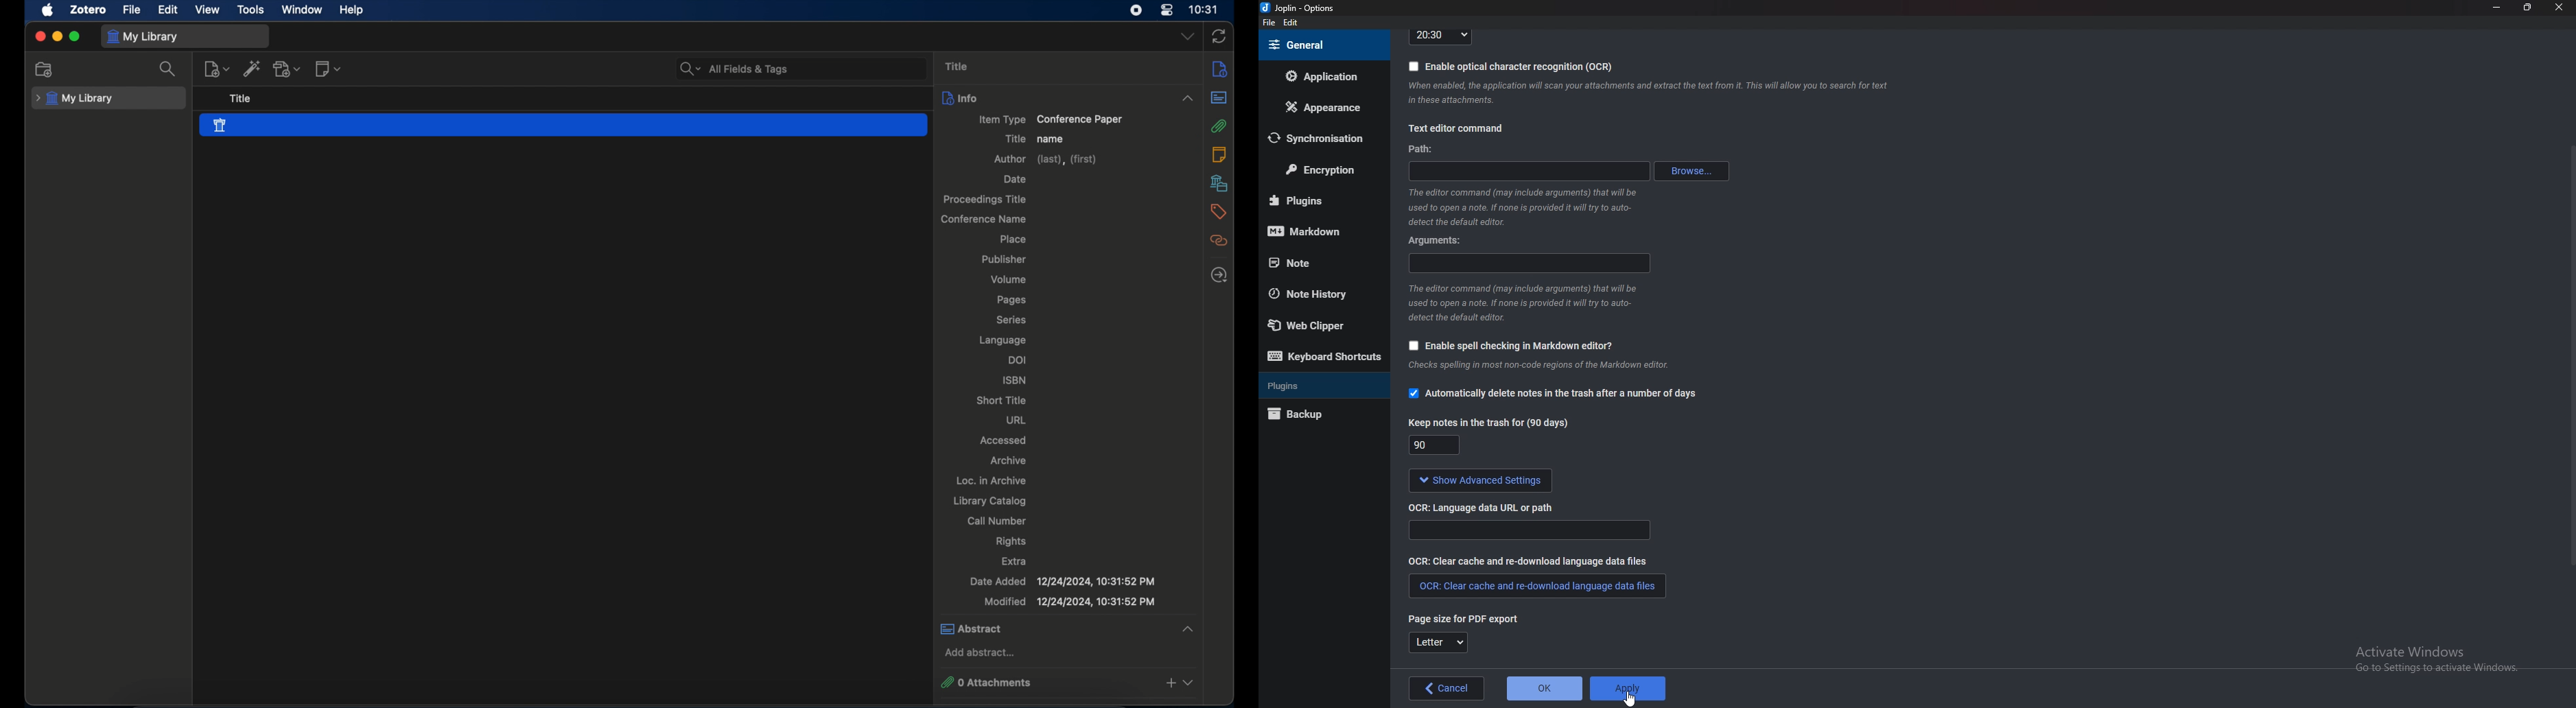 The height and width of the screenshot is (728, 2576). What do you see at coordinates (1522, 303) in the screenshot?
I see `Info on editor command` at bounding box center [1522, 303].